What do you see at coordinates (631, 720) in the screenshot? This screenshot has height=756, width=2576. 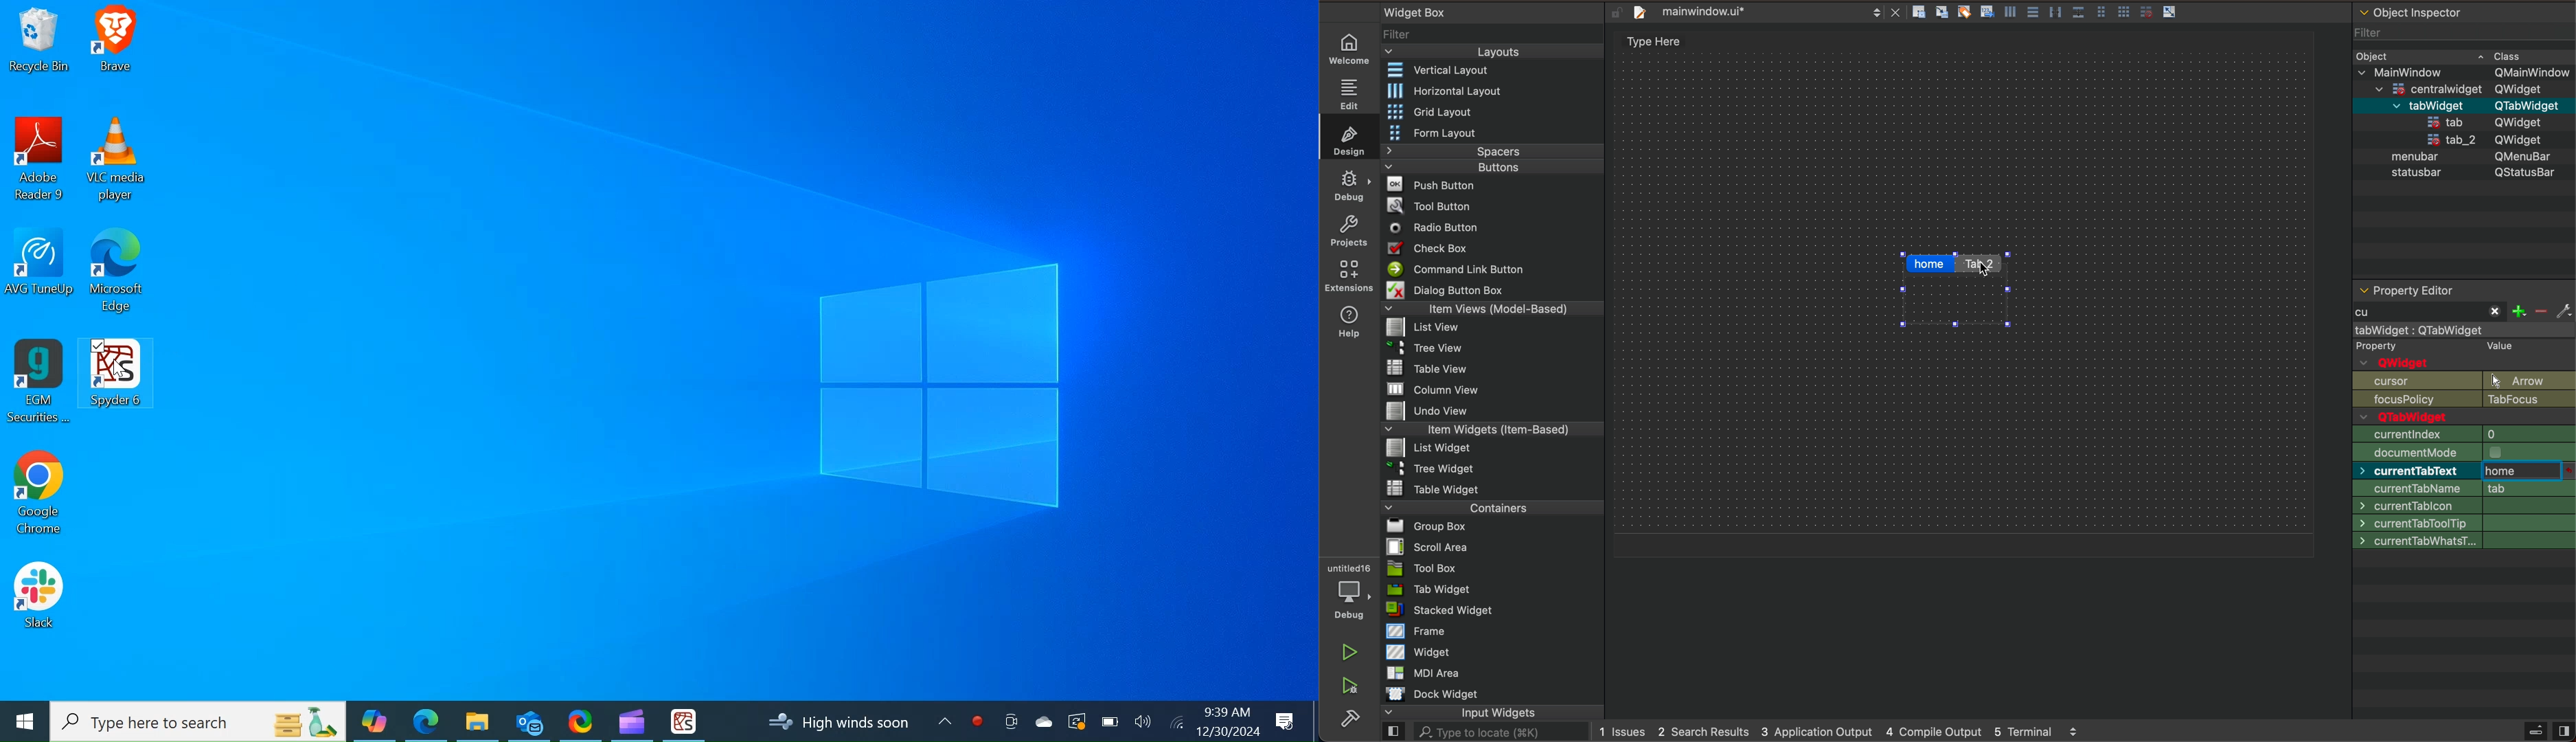 I see `Microsoft Clipchamp` at bounding box center [631, 720].